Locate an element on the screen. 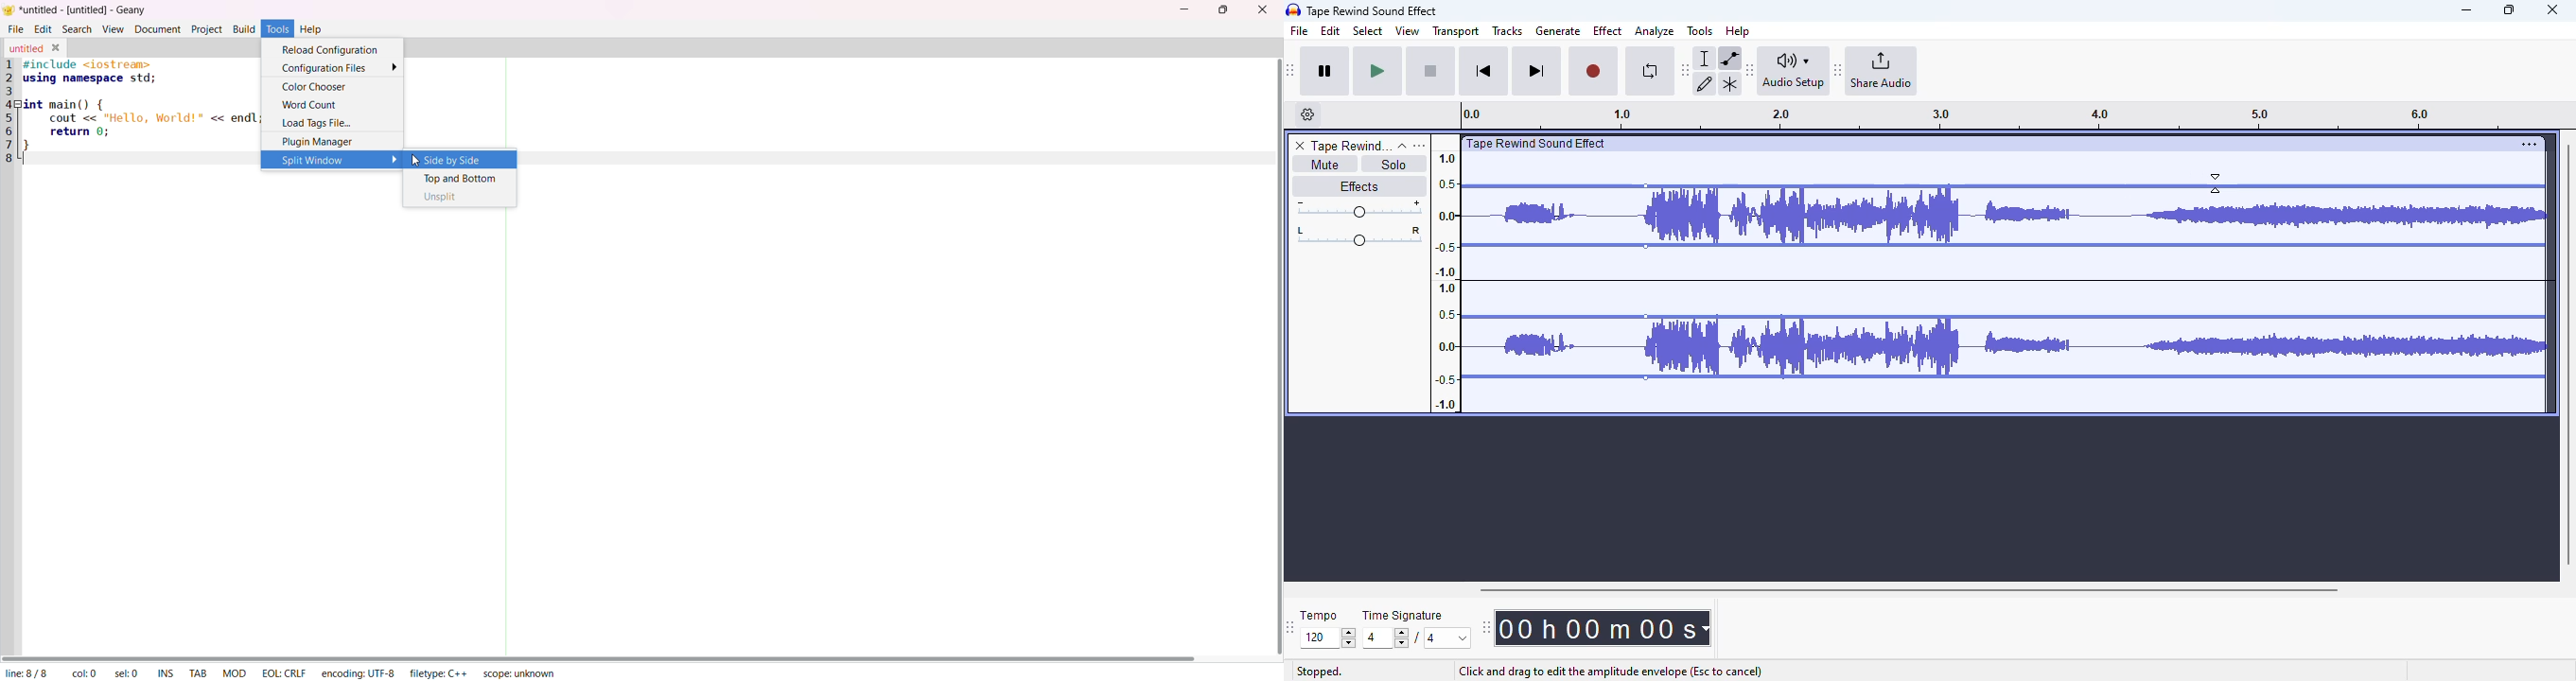 The height and width of the screenshot is (700, 2576). Color Chooser is located at coordinates (317, 85).